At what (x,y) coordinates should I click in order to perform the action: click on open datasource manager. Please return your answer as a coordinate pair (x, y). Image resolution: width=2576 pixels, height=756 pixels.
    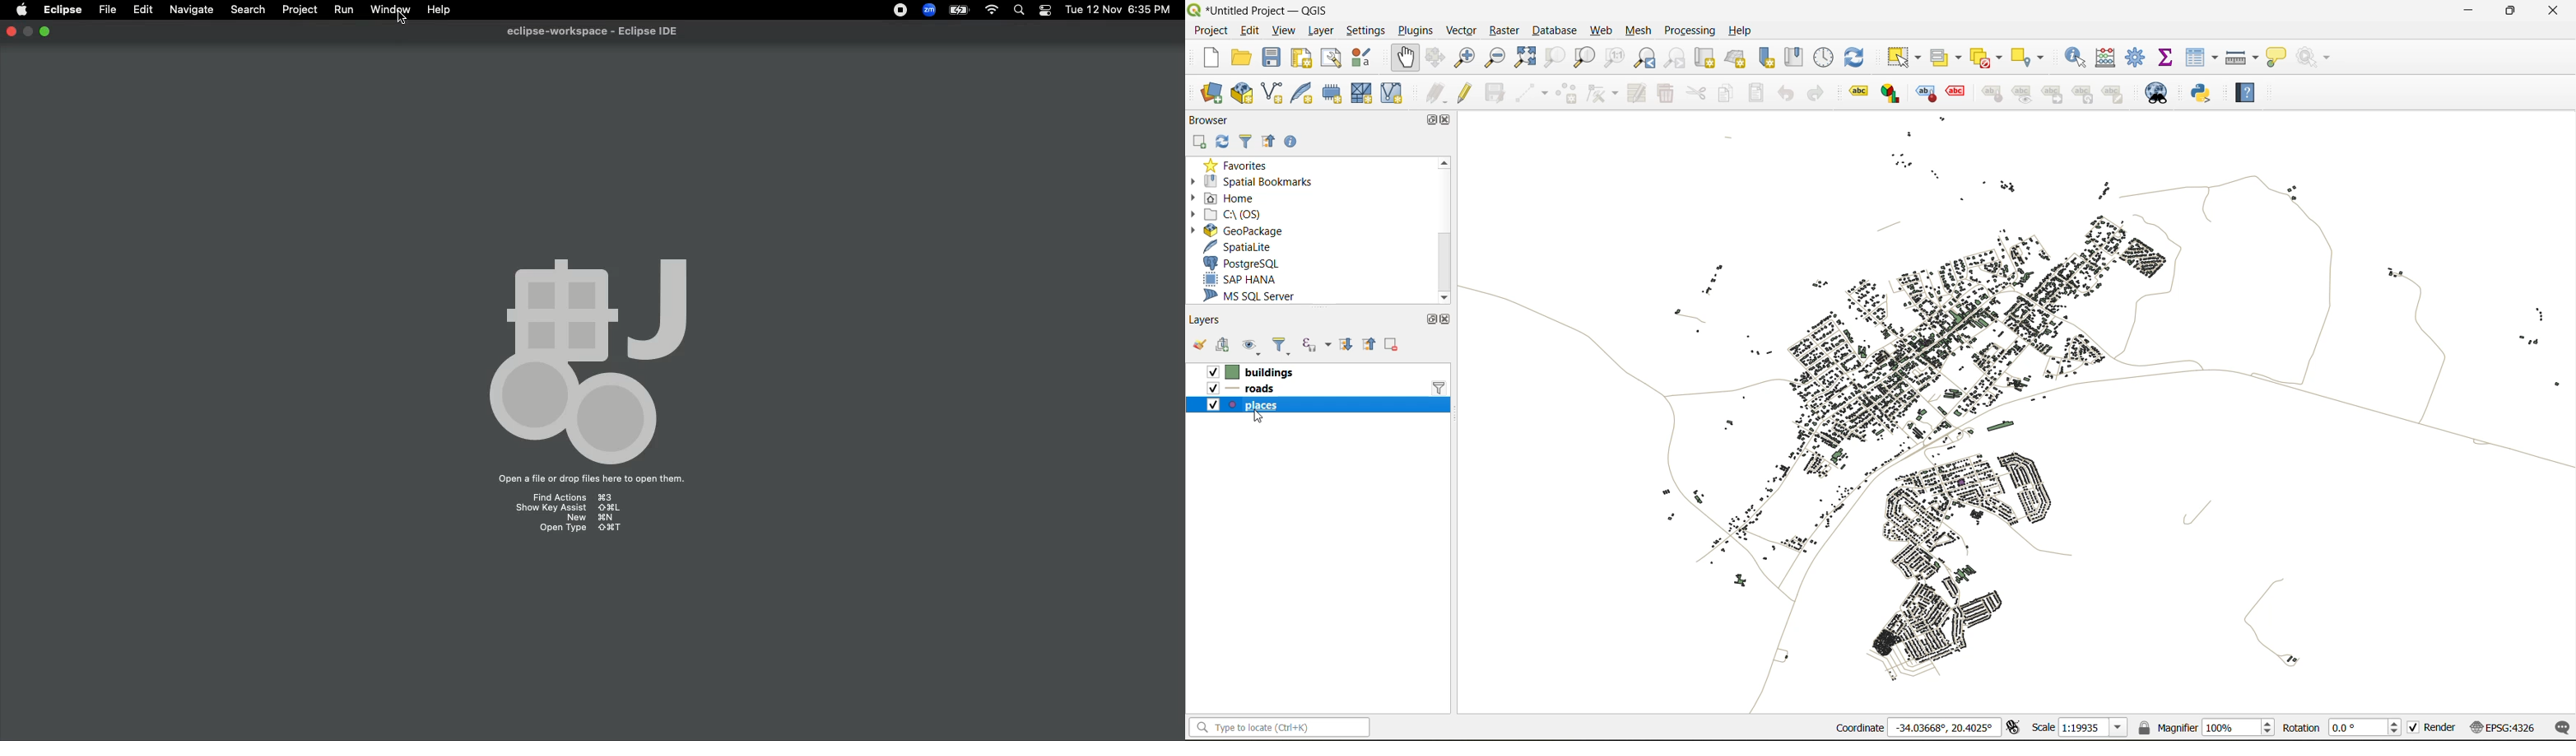
    Looking at the image, I should click on (1207, 89).